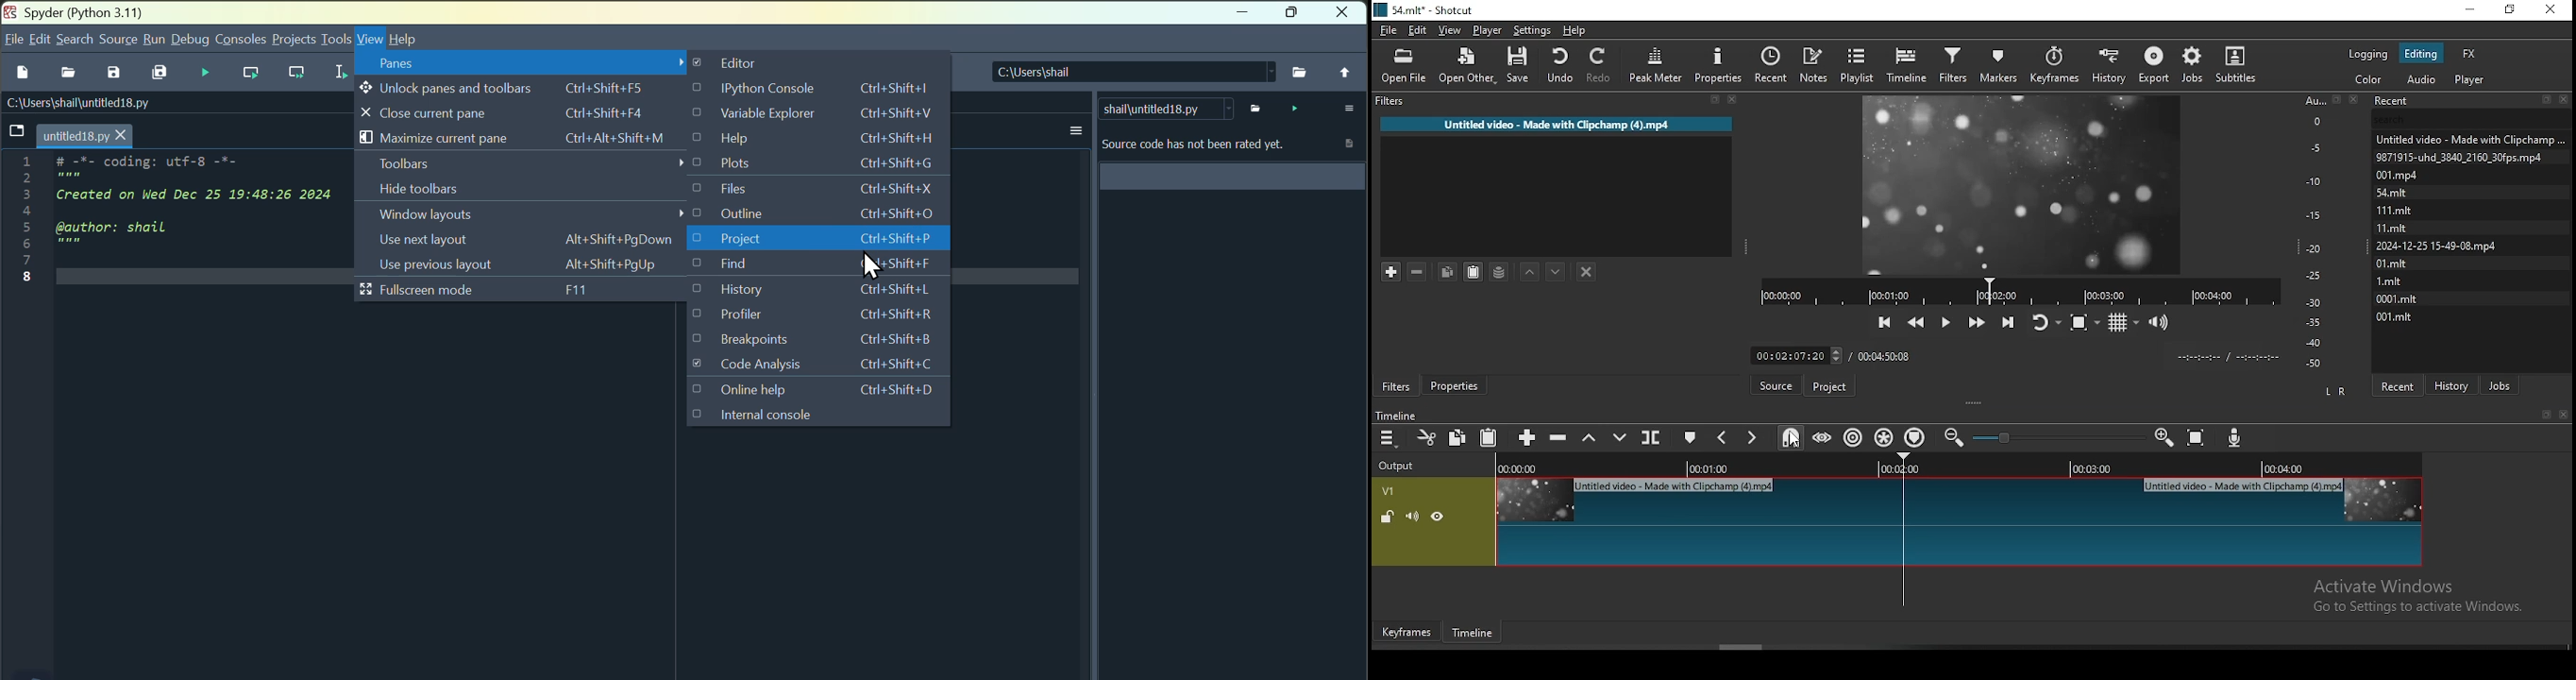  What do you see at coordinates (168, 219) in the screenshot?
I see `Initial code` at bounding box center [168, 219].